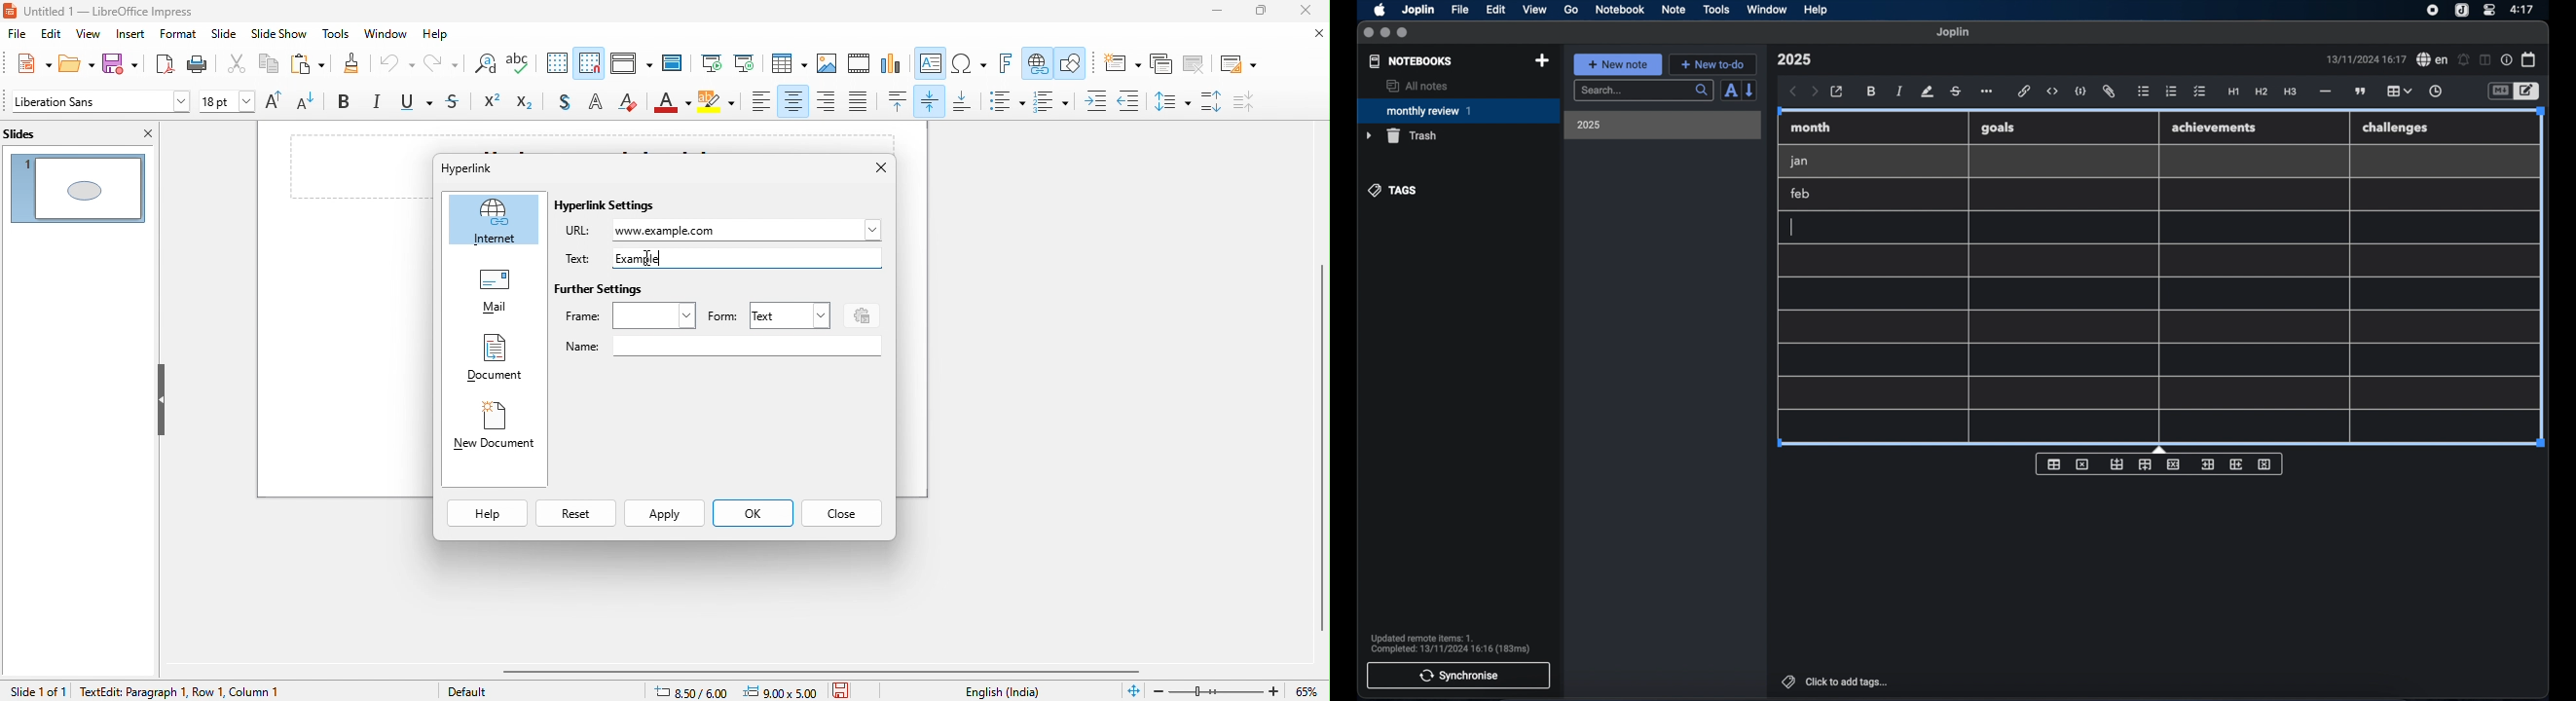  Describe the element at coordinates (2523, 9) in the screenshot. I see `time` at that location.